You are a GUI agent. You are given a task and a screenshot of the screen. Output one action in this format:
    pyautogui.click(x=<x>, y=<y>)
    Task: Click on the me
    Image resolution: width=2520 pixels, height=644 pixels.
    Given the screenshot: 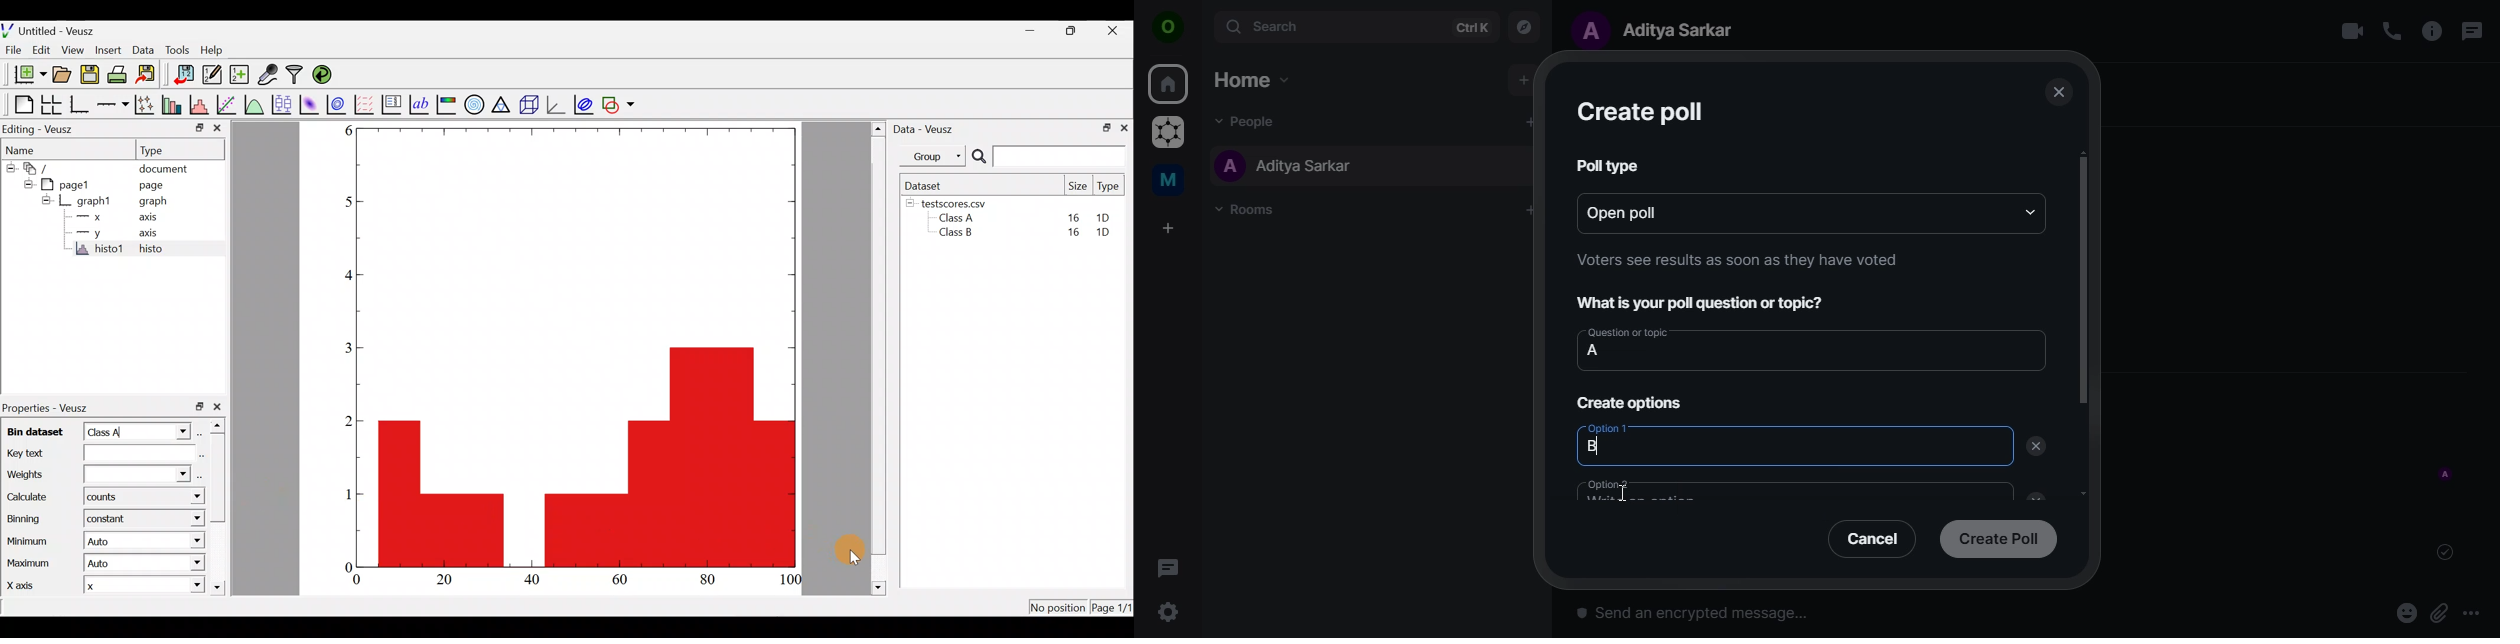 What is the action you would take?
    pyautogui.click(x=1171, y=183)
    